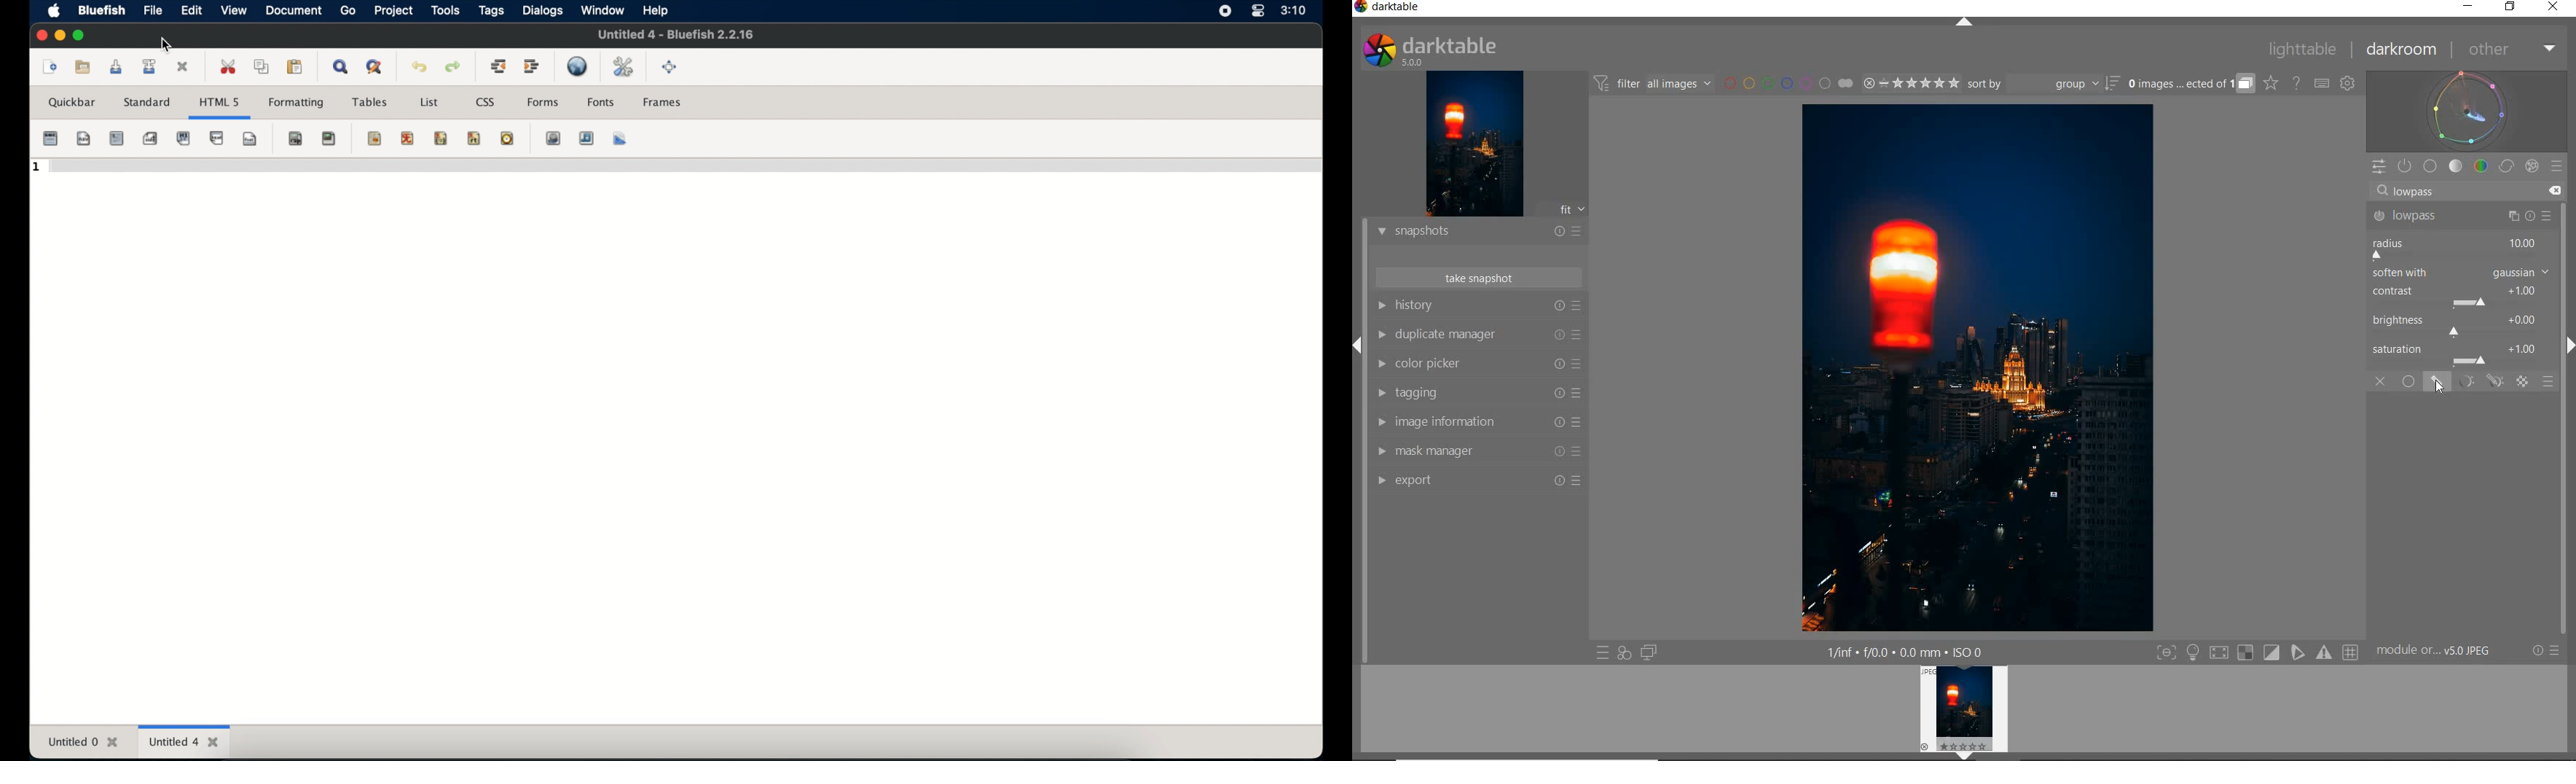 This screenshot has width=2576, height=784. I want to click on UNIFORMLY, so click(2409, 382).